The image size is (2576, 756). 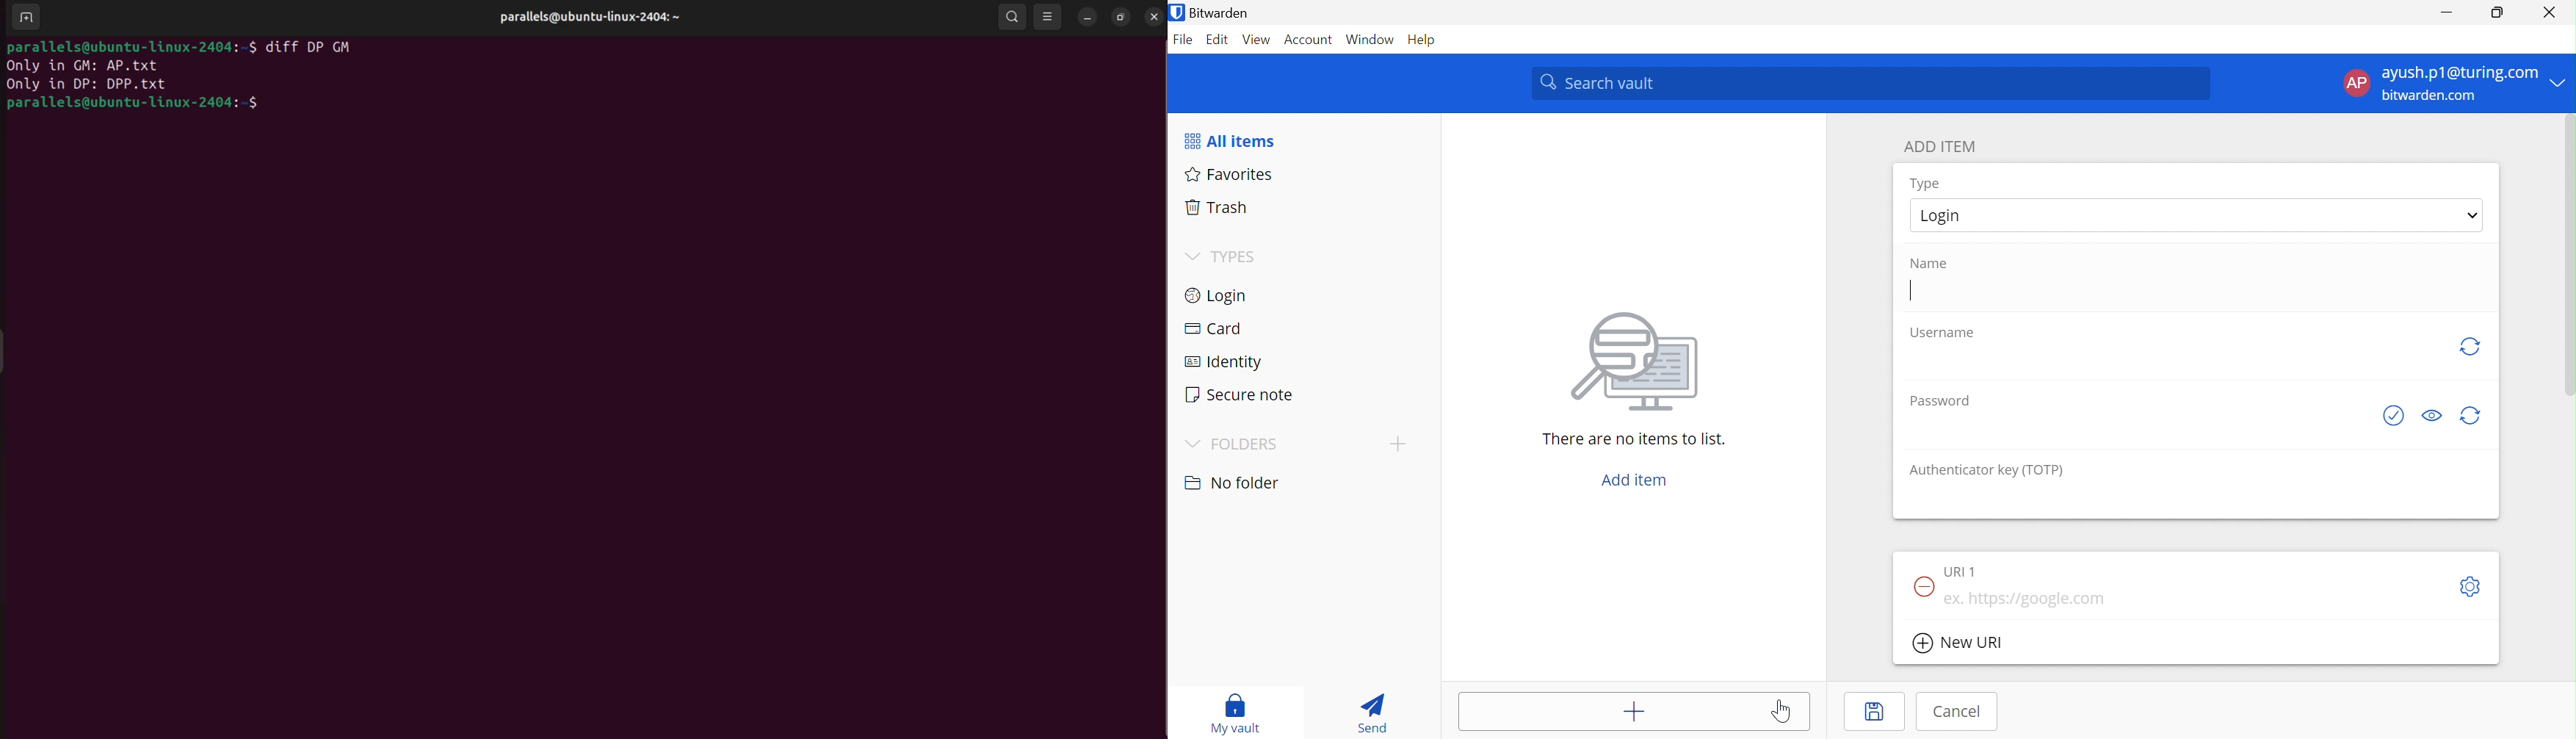 I want to click on Drop Down, so click(x=2561, y=82).